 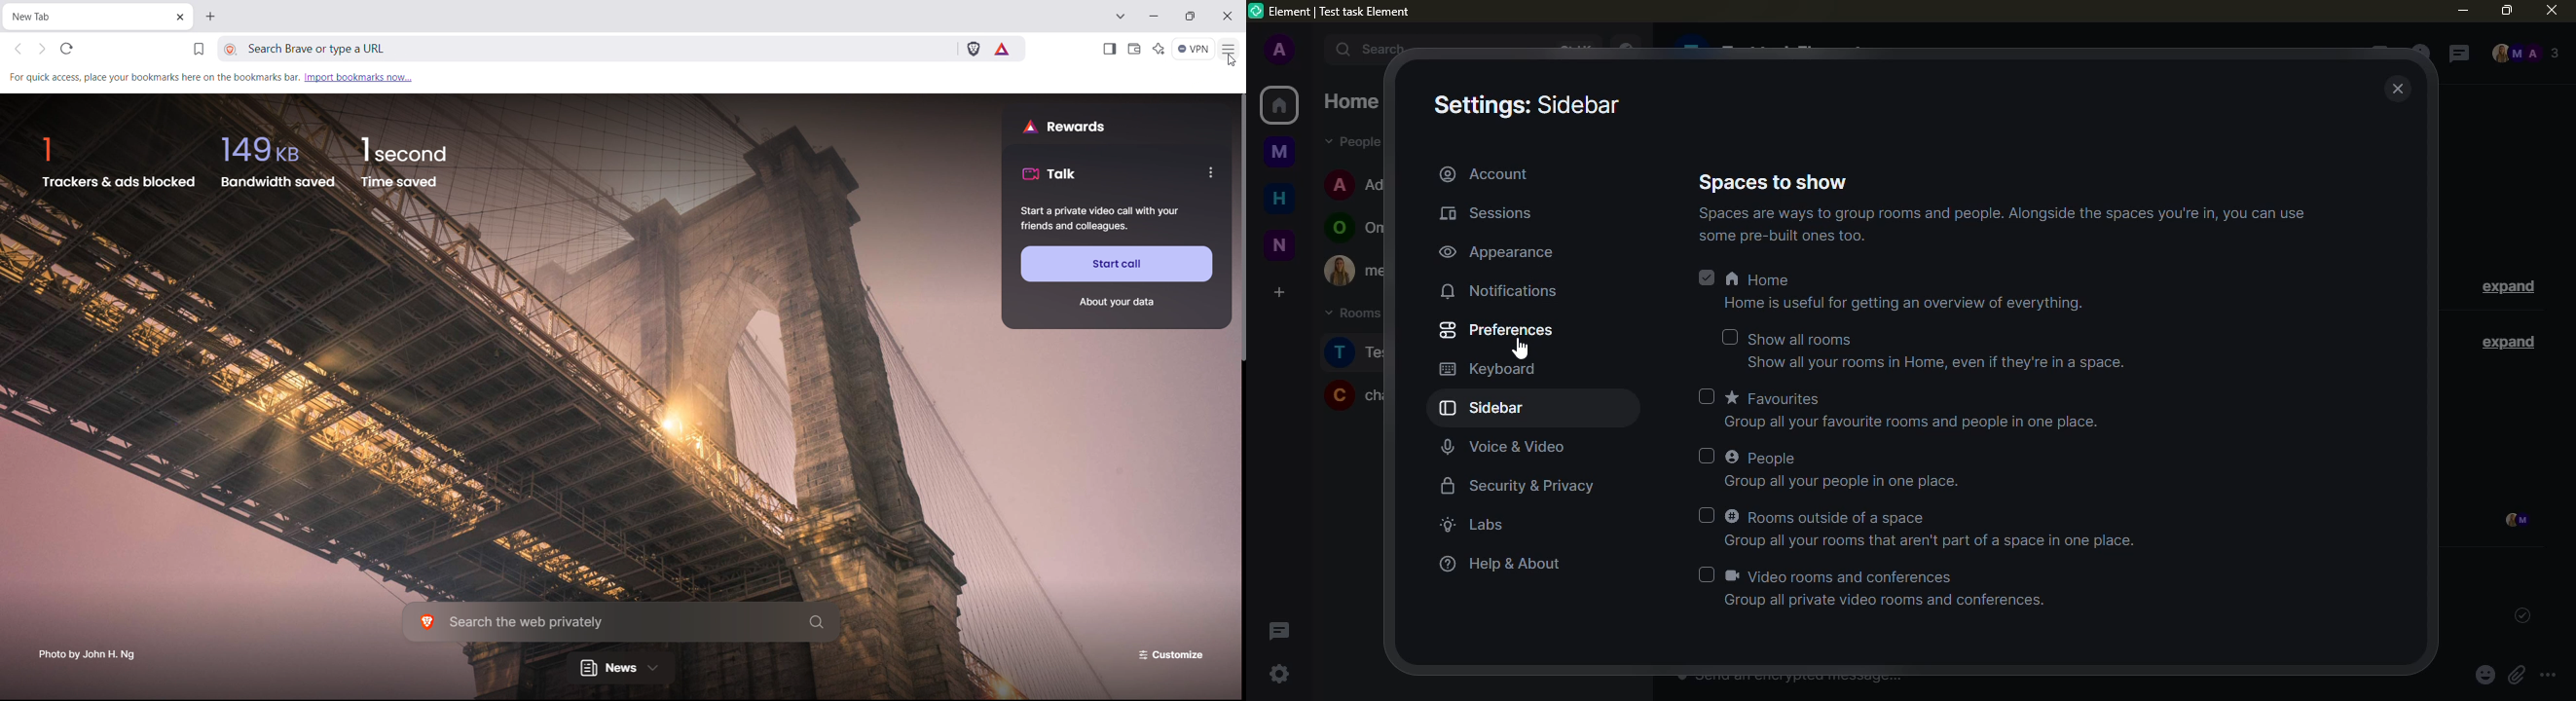 What do you see at coordinates (1840, 575) in the screenshot?
I see `video rooms and conferences` at bounding box center [1840, 575].